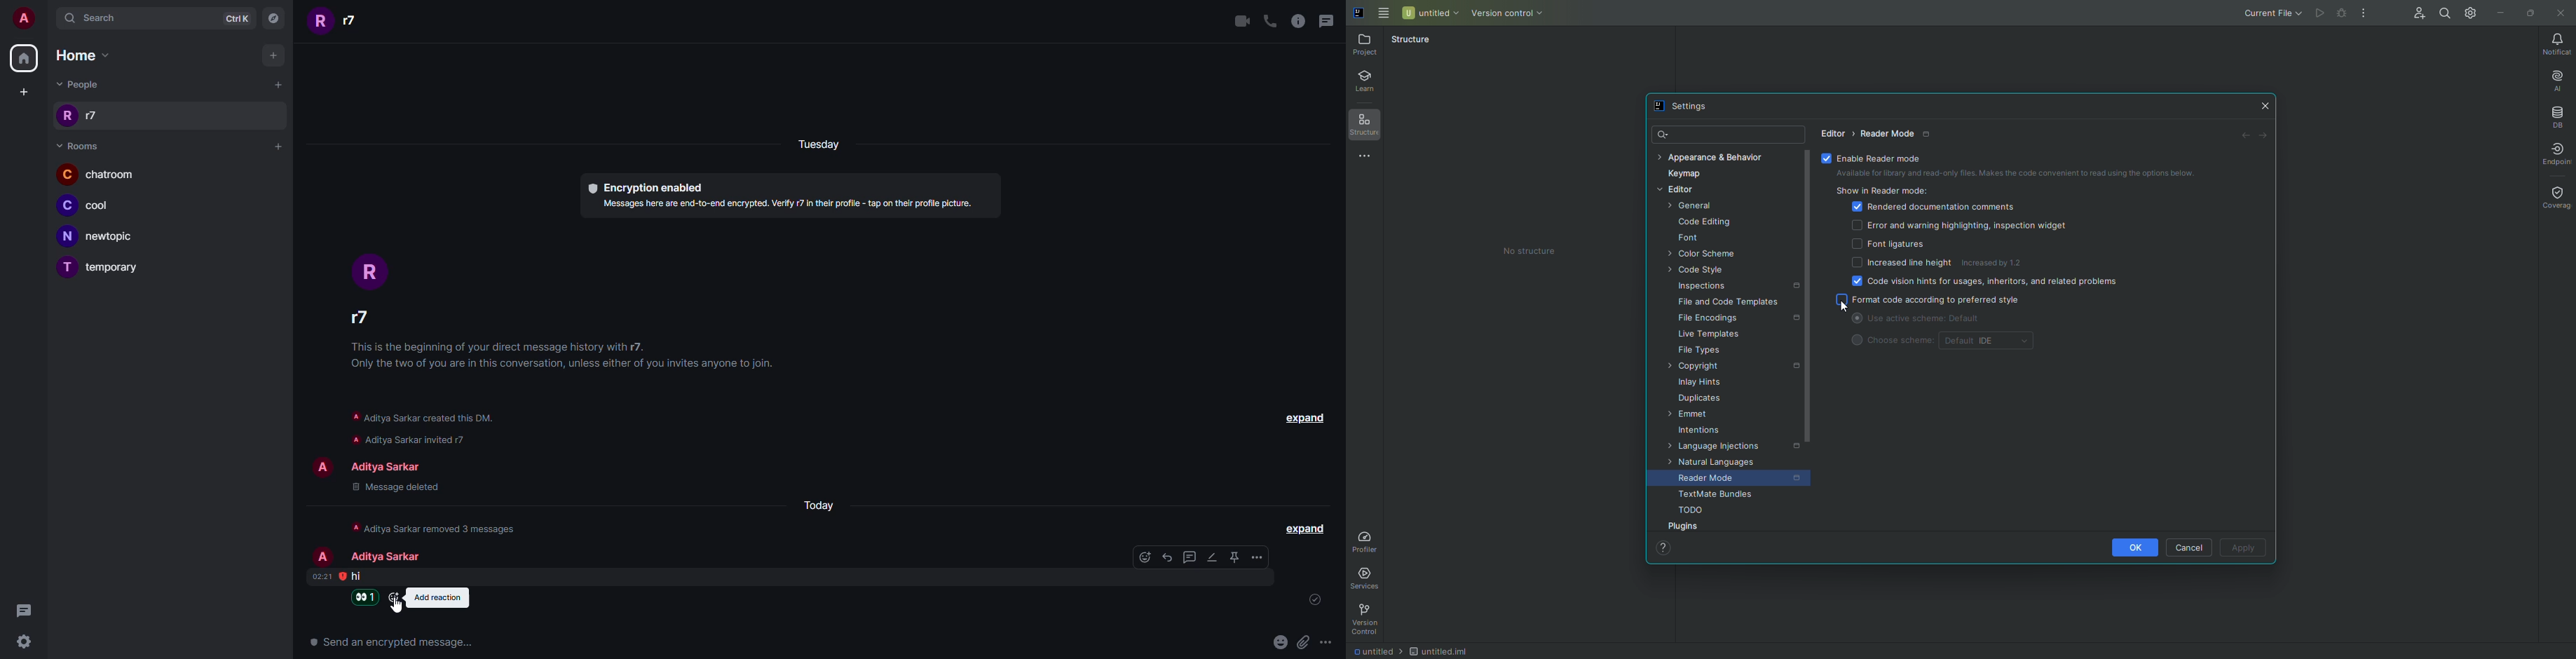 This screenshot has height=672, width=2576. What do you see at coordinates (437, 597) in the screenshot?
I see `add reaction` at bounding box center [437, 597].